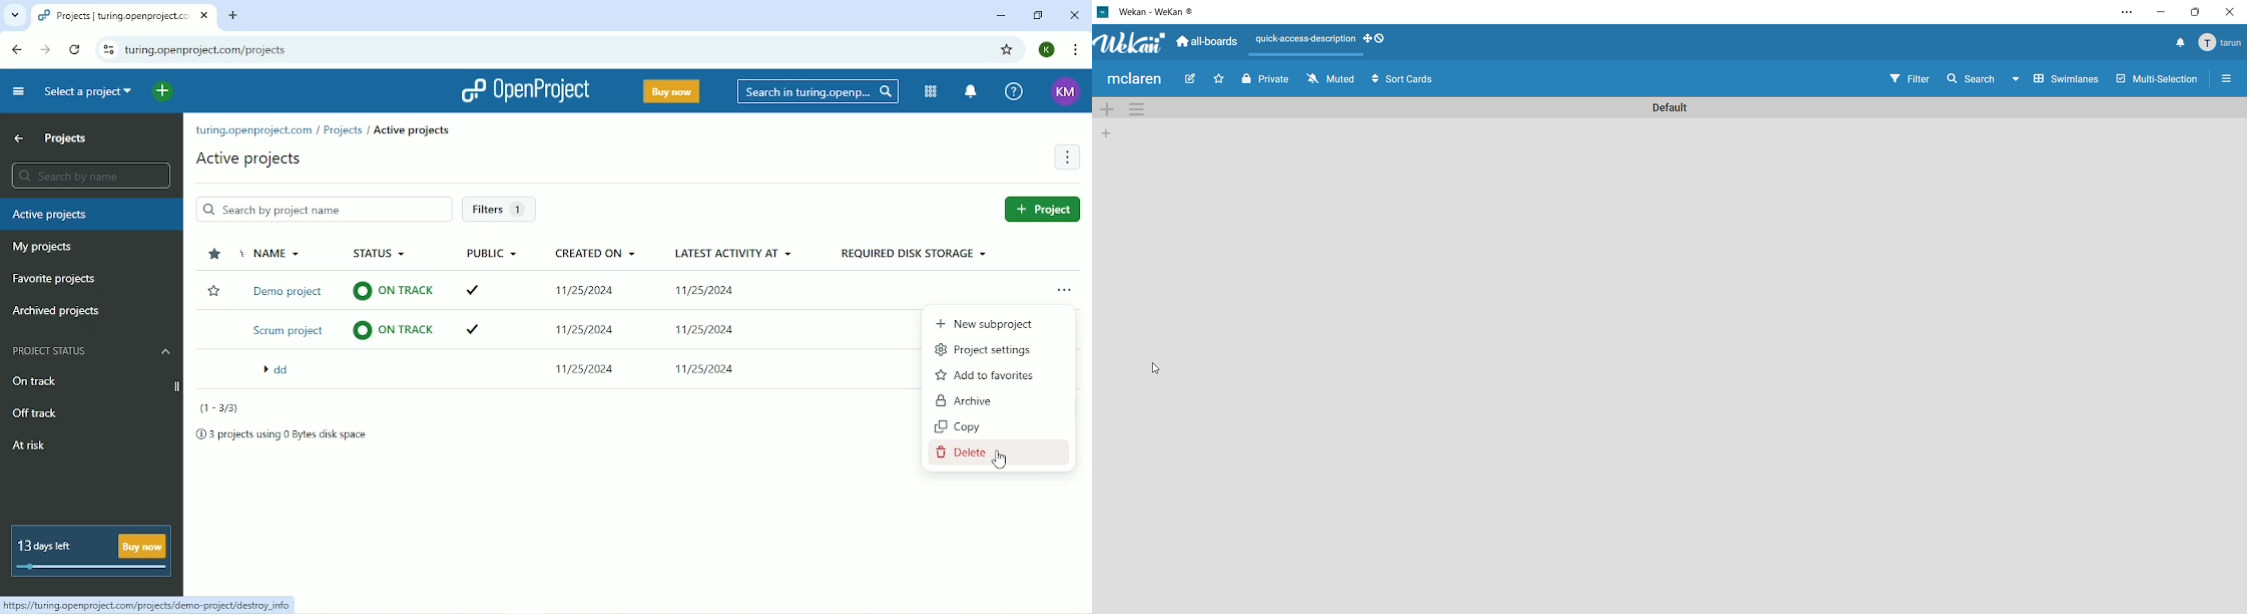 This screenshot has width=2268, height=616. I want to click on Public, so click(493, 253).